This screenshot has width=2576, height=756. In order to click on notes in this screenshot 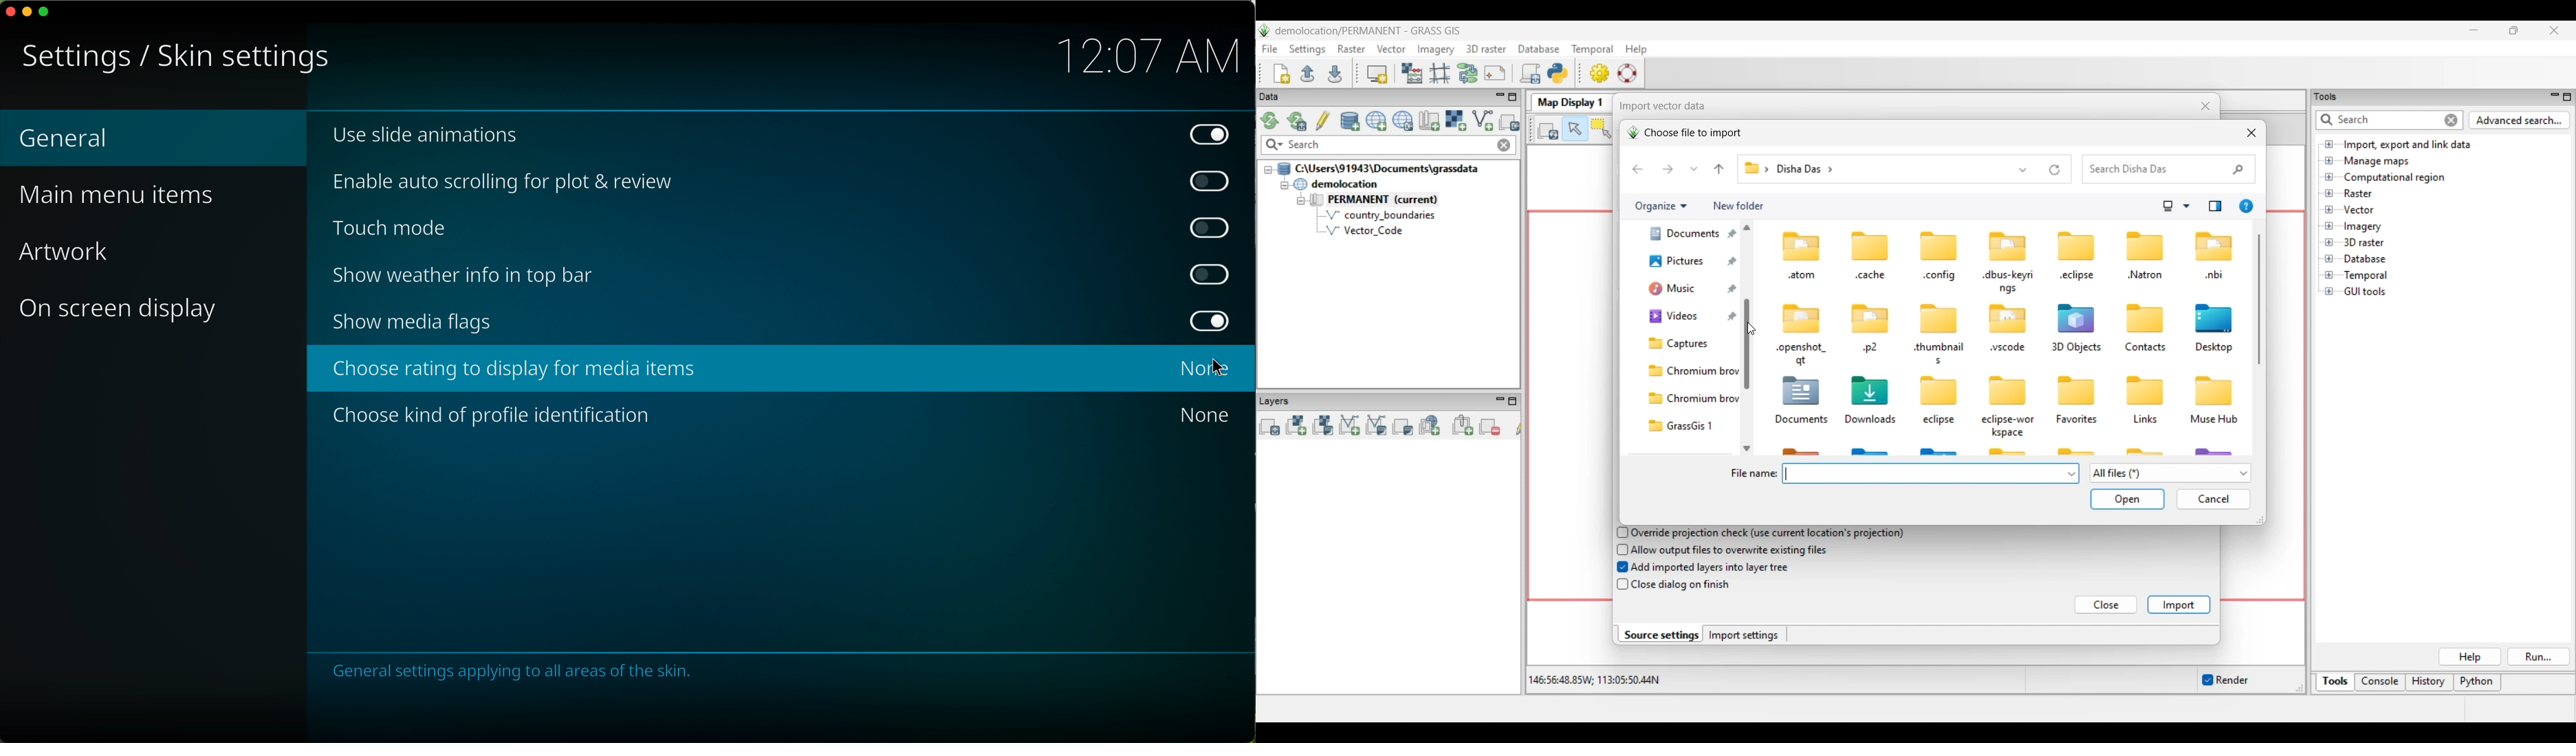, I will do `click(513, 673)`.